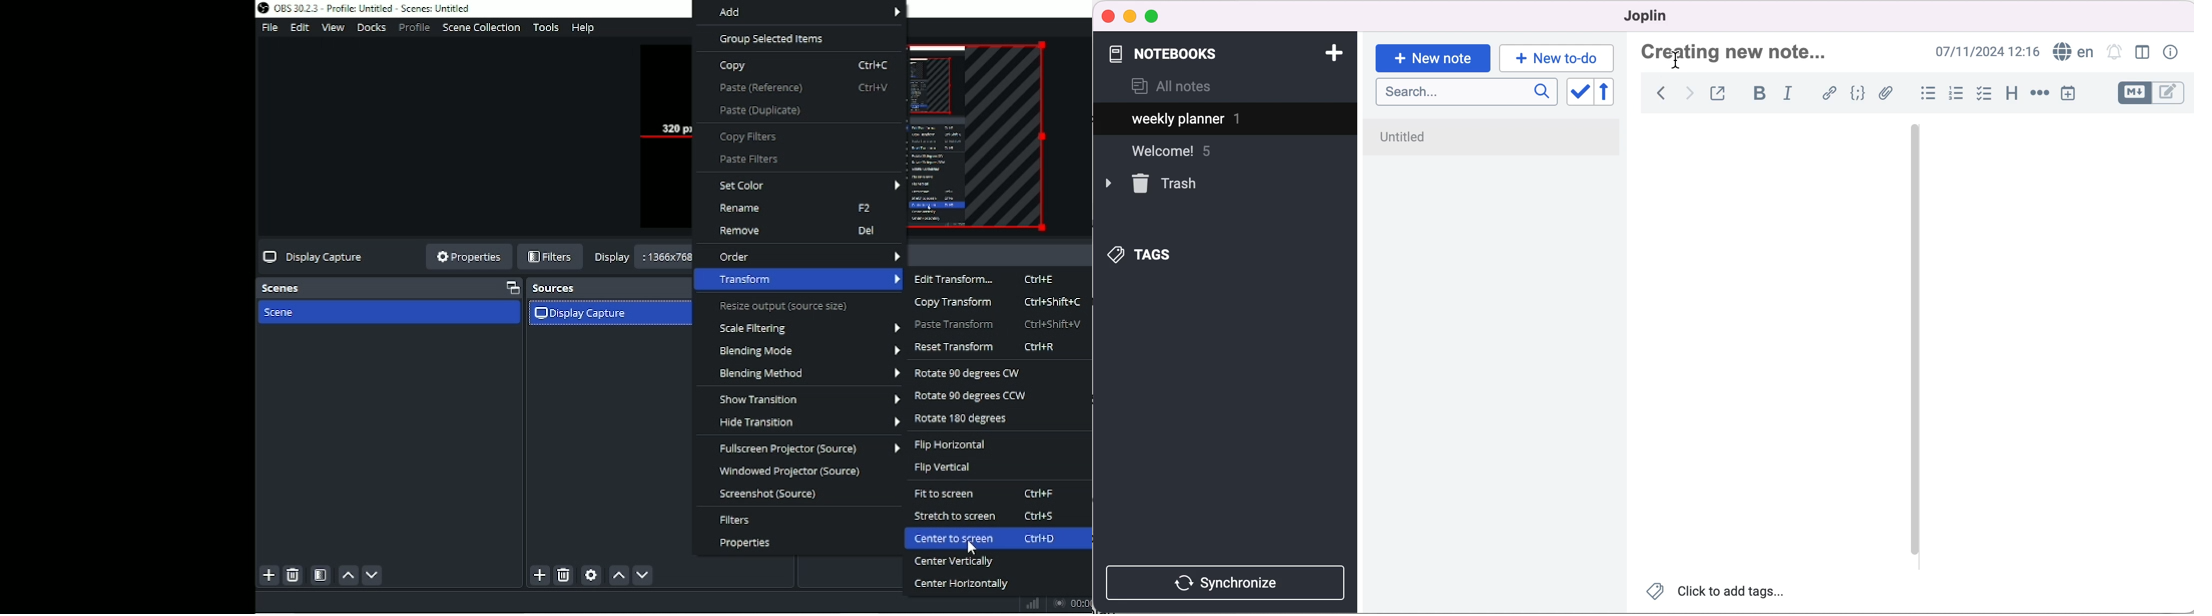  What do you see at coordinates (2060, 343) in the screenshot?
I see `blank canvas` at bounding box center [2060, 343].